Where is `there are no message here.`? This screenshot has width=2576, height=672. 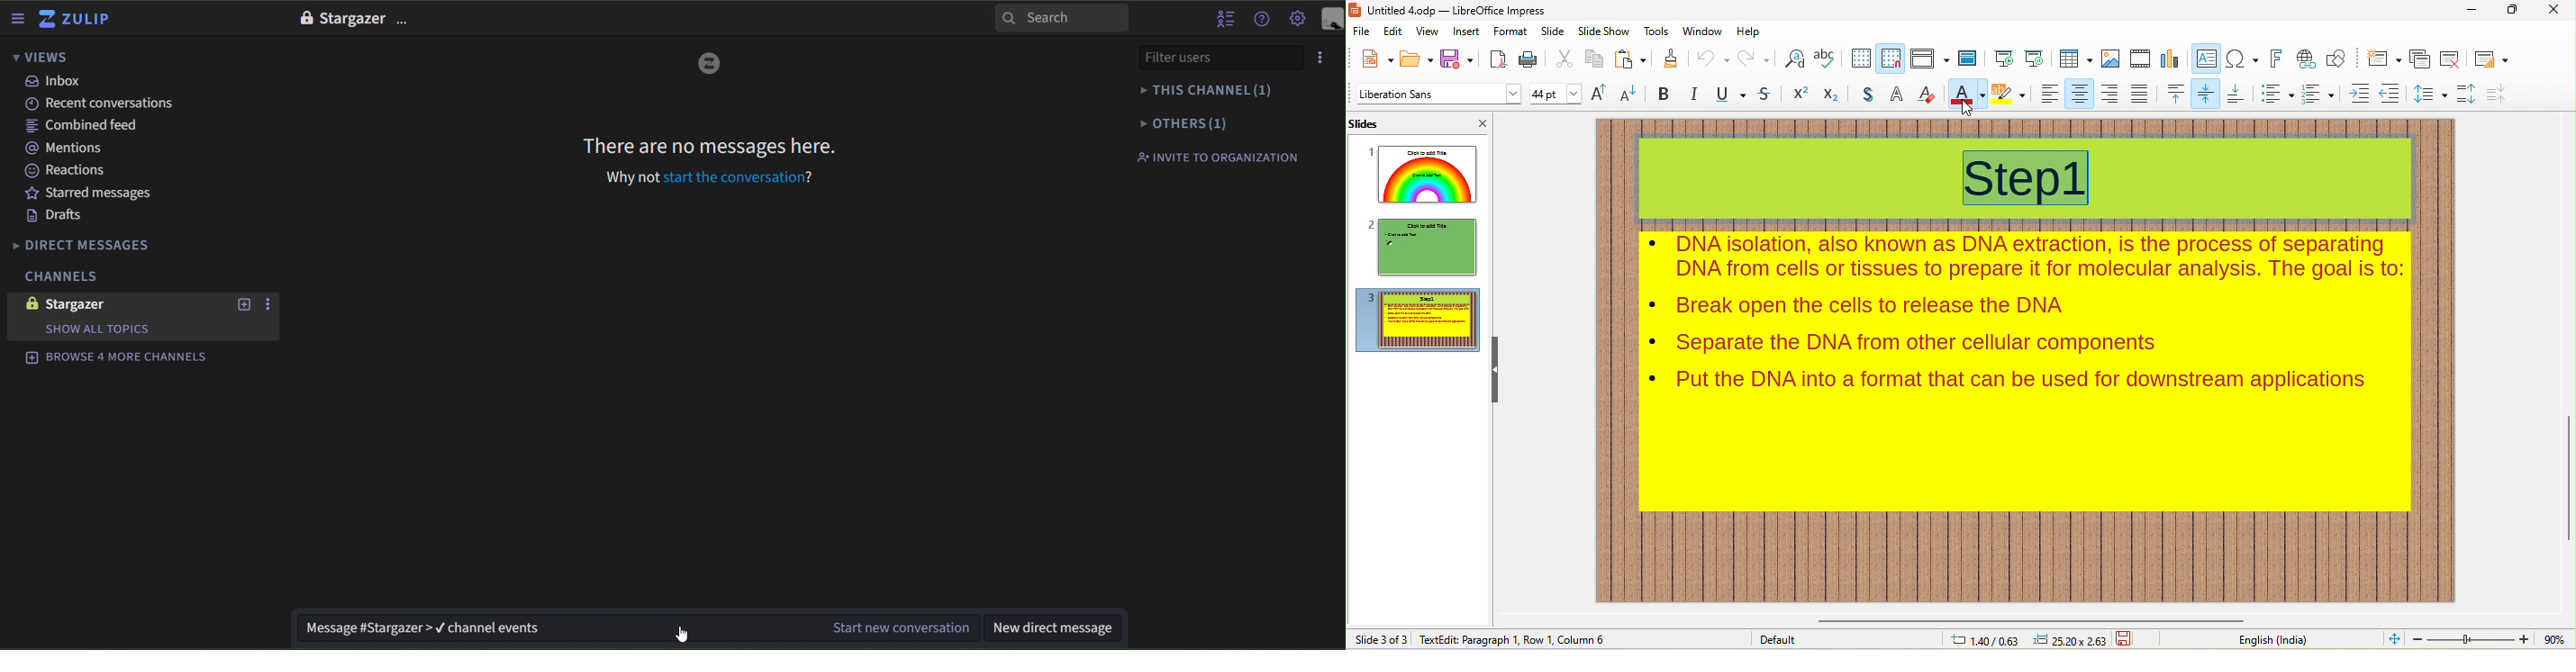
there are no message here. is located at coordinates (711, 145).